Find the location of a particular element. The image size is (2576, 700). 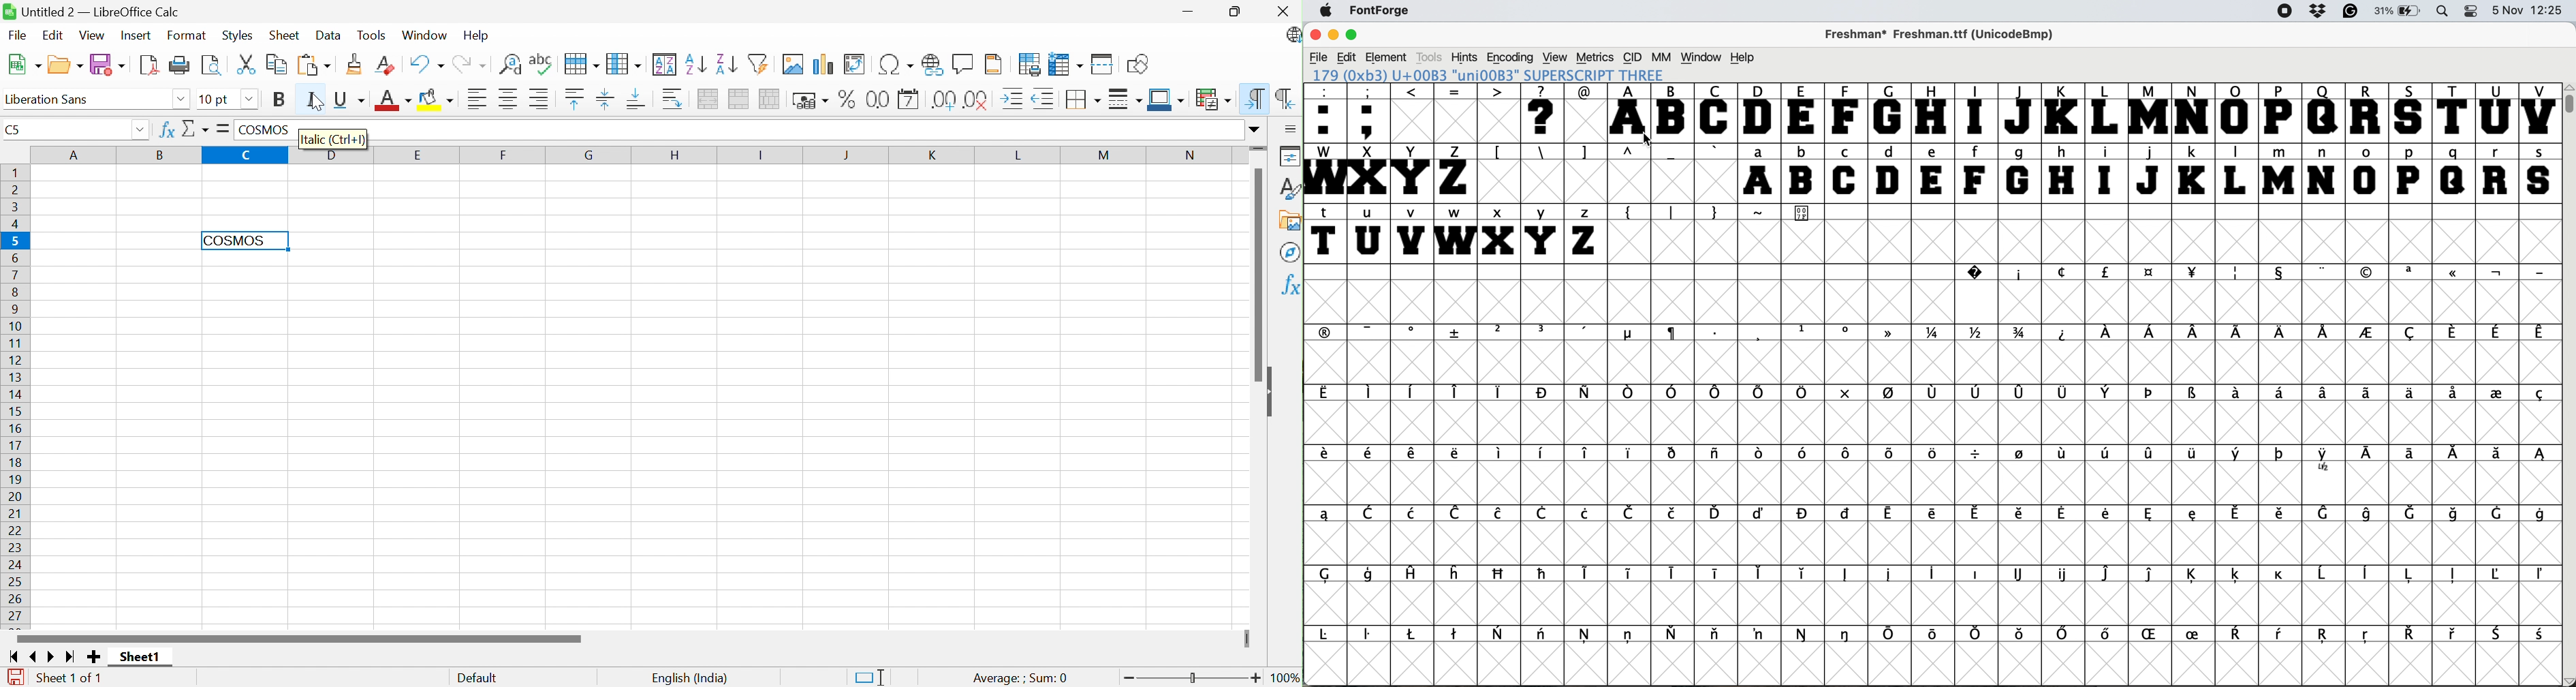

Undo is located at coordinates (426, 63).